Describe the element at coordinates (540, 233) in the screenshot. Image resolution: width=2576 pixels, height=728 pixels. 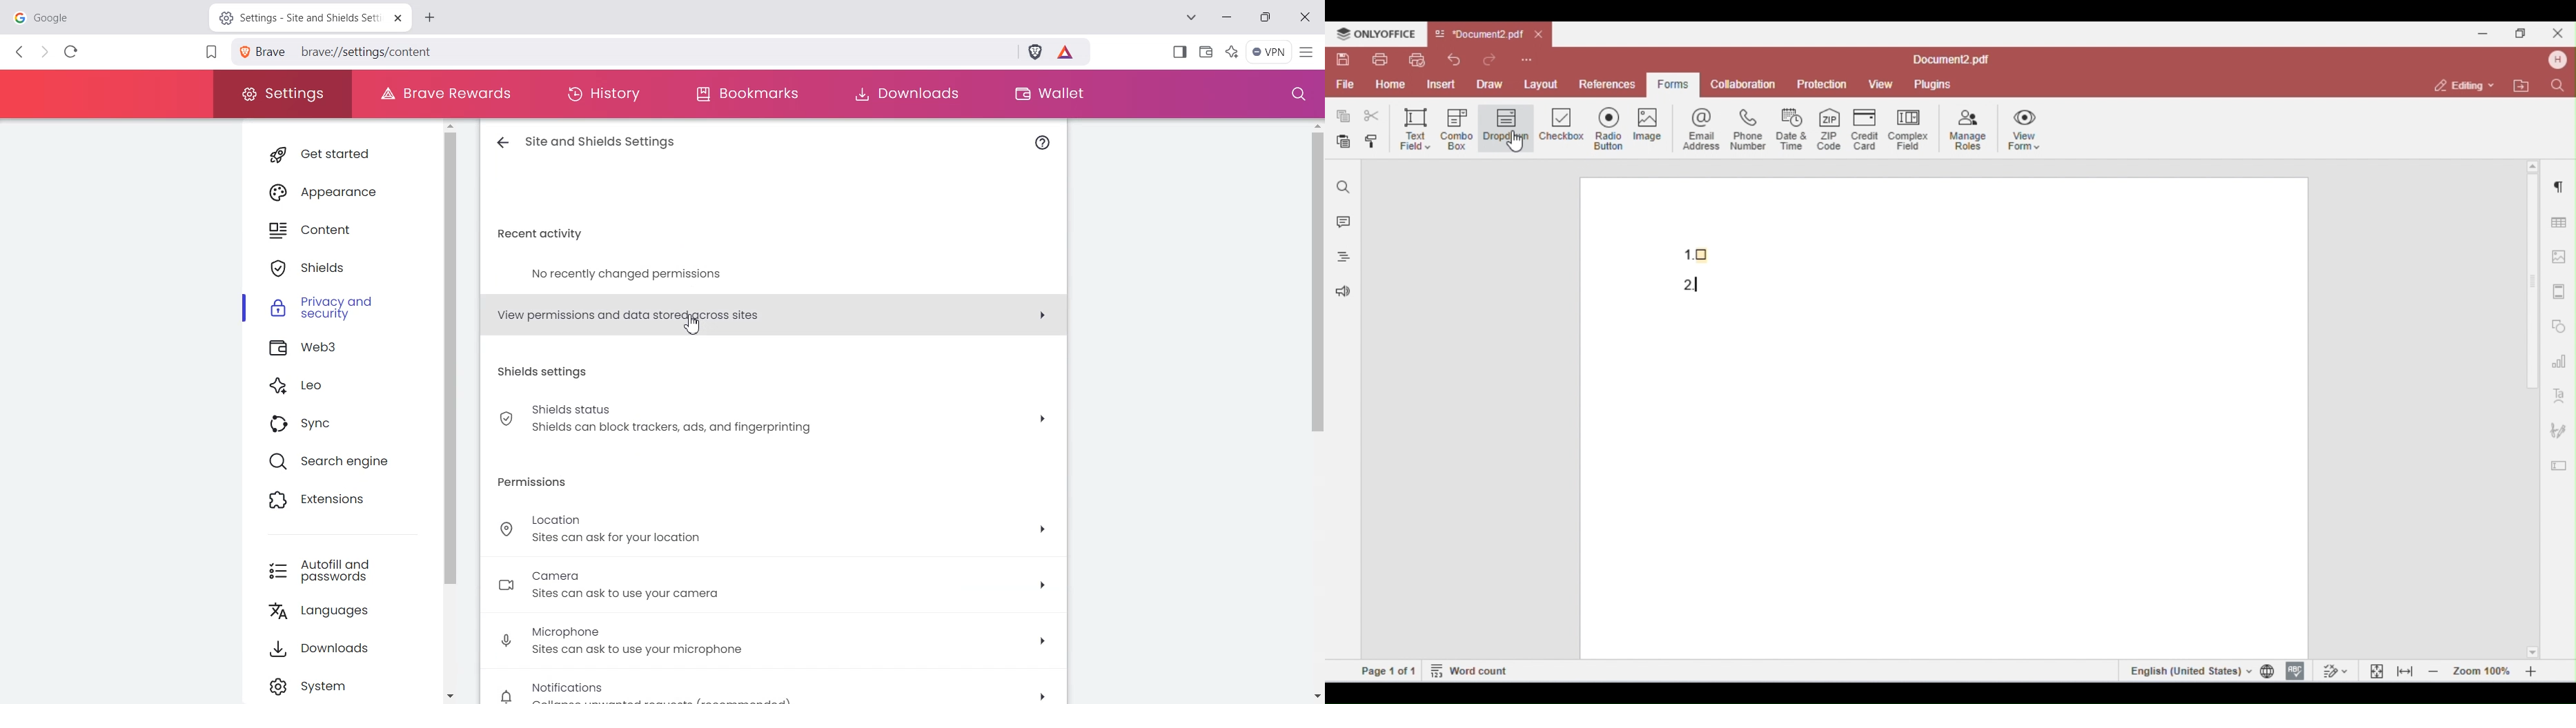
I see `recent activity` at that location.